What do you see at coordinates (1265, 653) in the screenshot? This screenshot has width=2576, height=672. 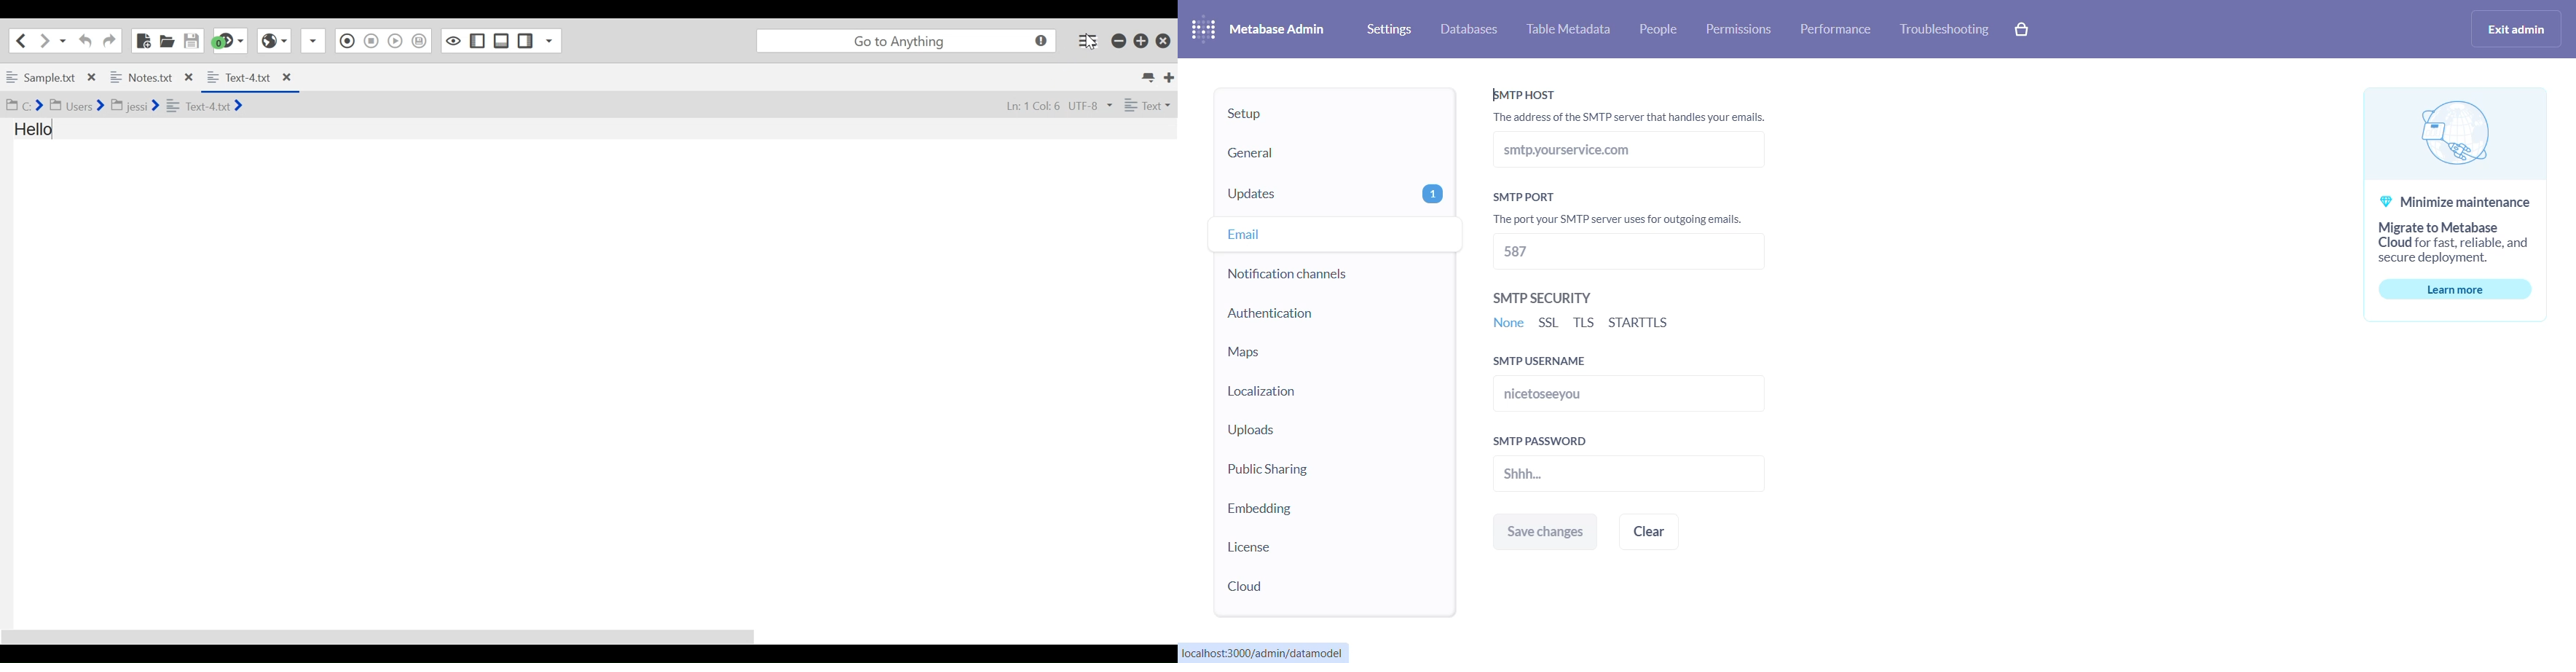 I see `URL` at bounding box center [1265, 653].